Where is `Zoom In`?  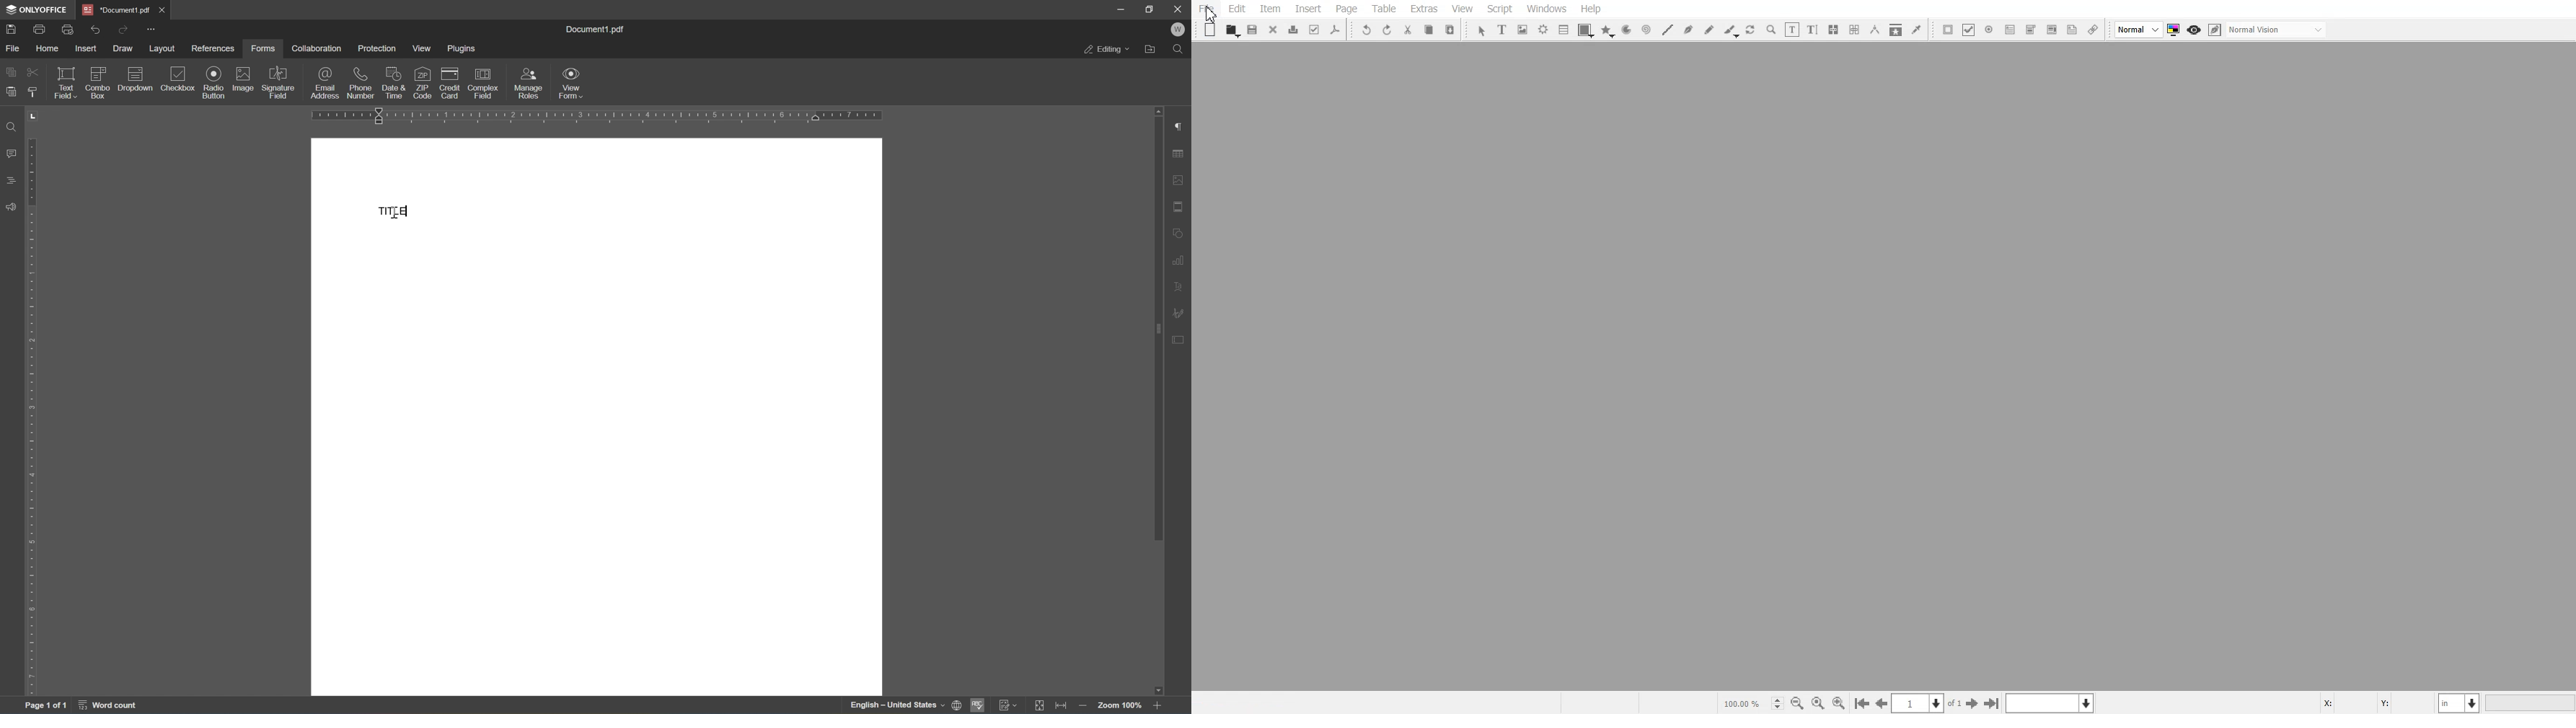
Zoom In is located at coordinates (1839, 702).